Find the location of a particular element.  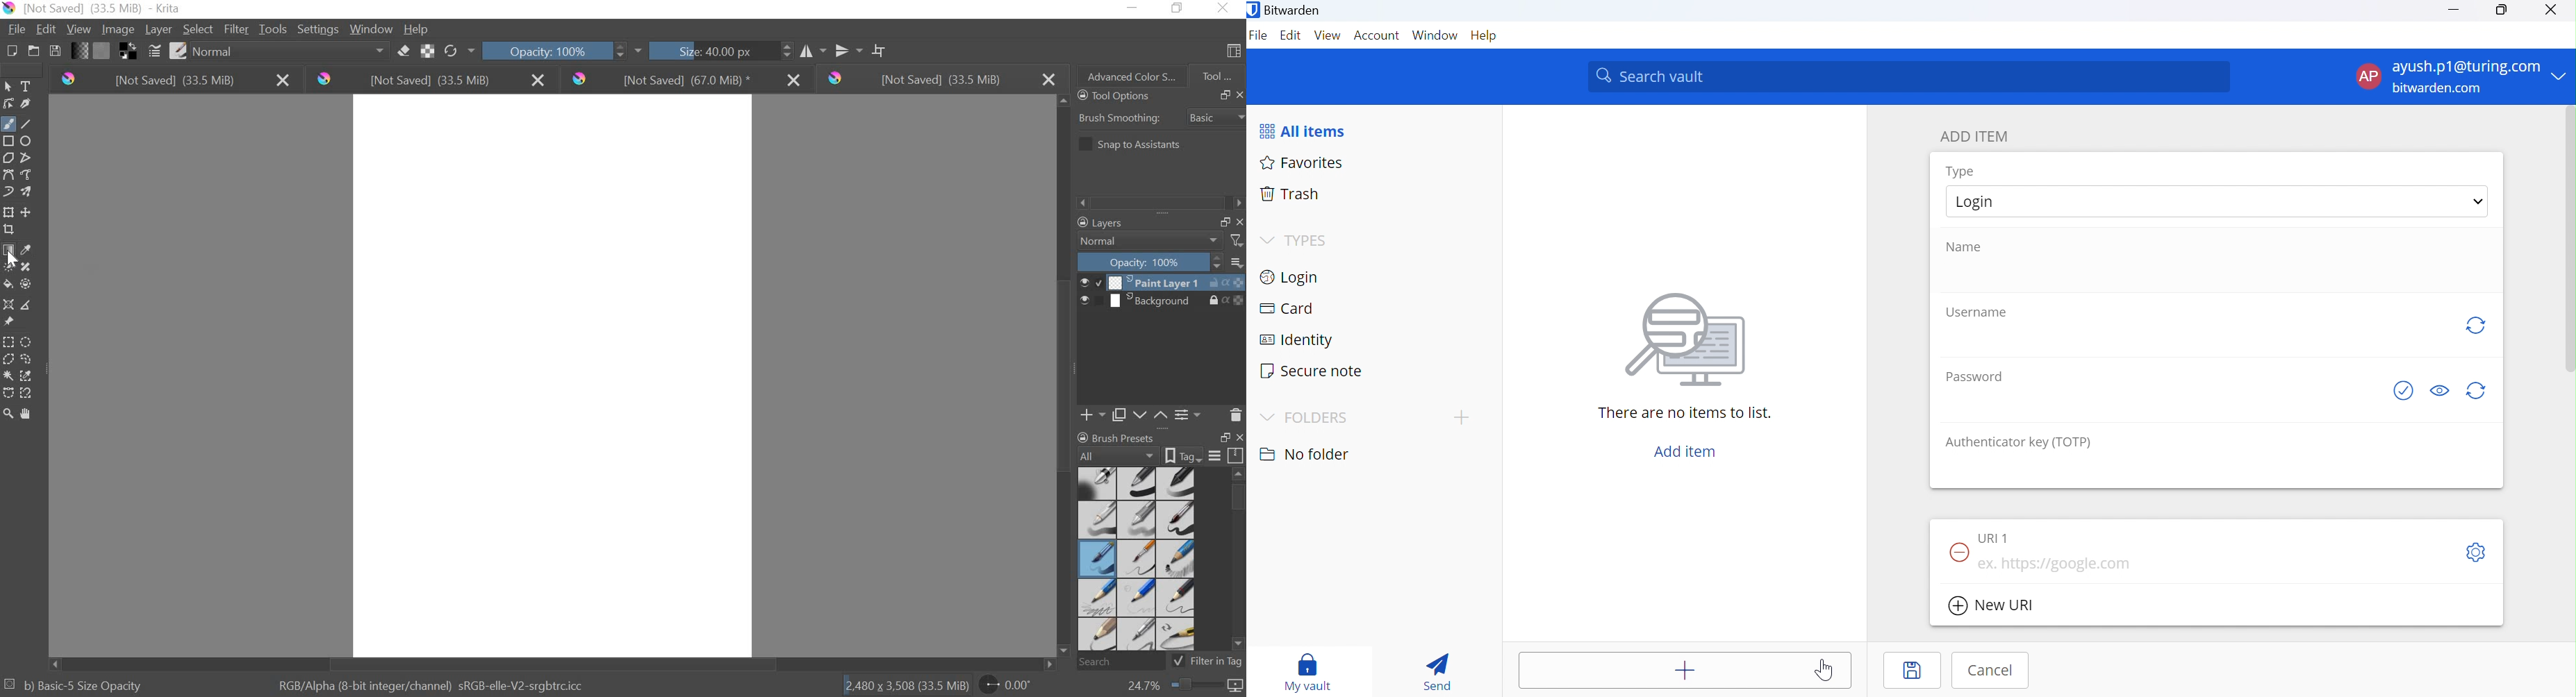

freehand selection is located at coordinates (29, 360).